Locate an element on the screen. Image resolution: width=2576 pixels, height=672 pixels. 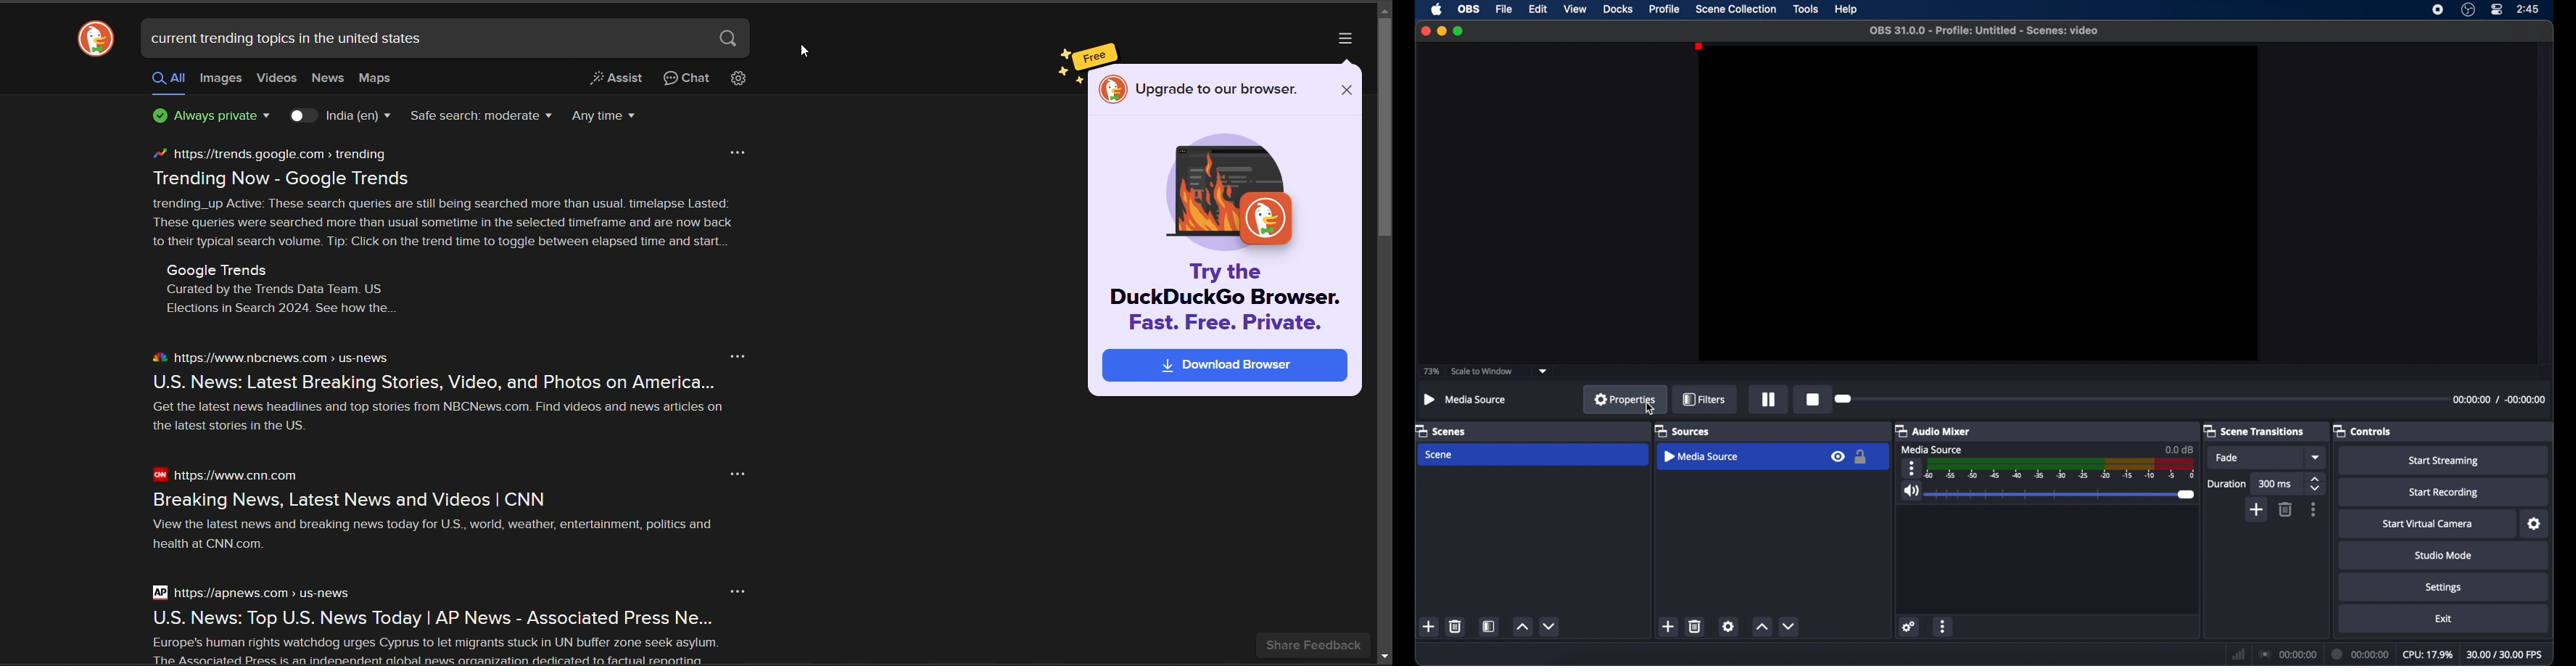
duration is located at coordinates (2227, 485).